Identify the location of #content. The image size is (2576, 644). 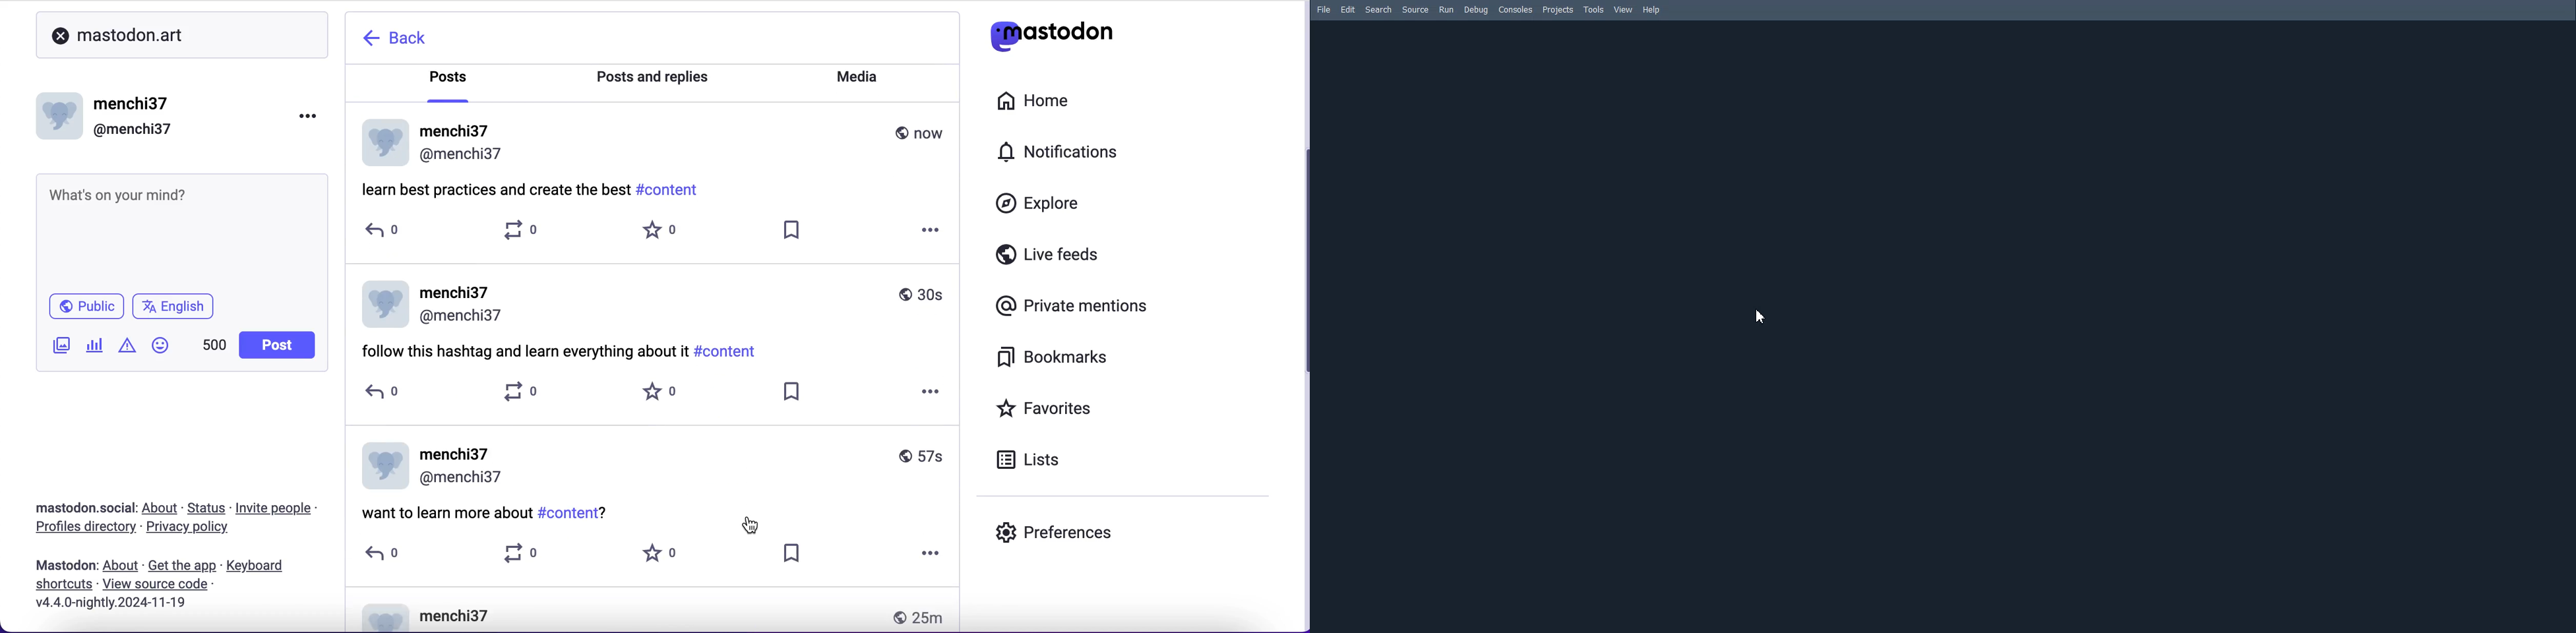
(670, 190).